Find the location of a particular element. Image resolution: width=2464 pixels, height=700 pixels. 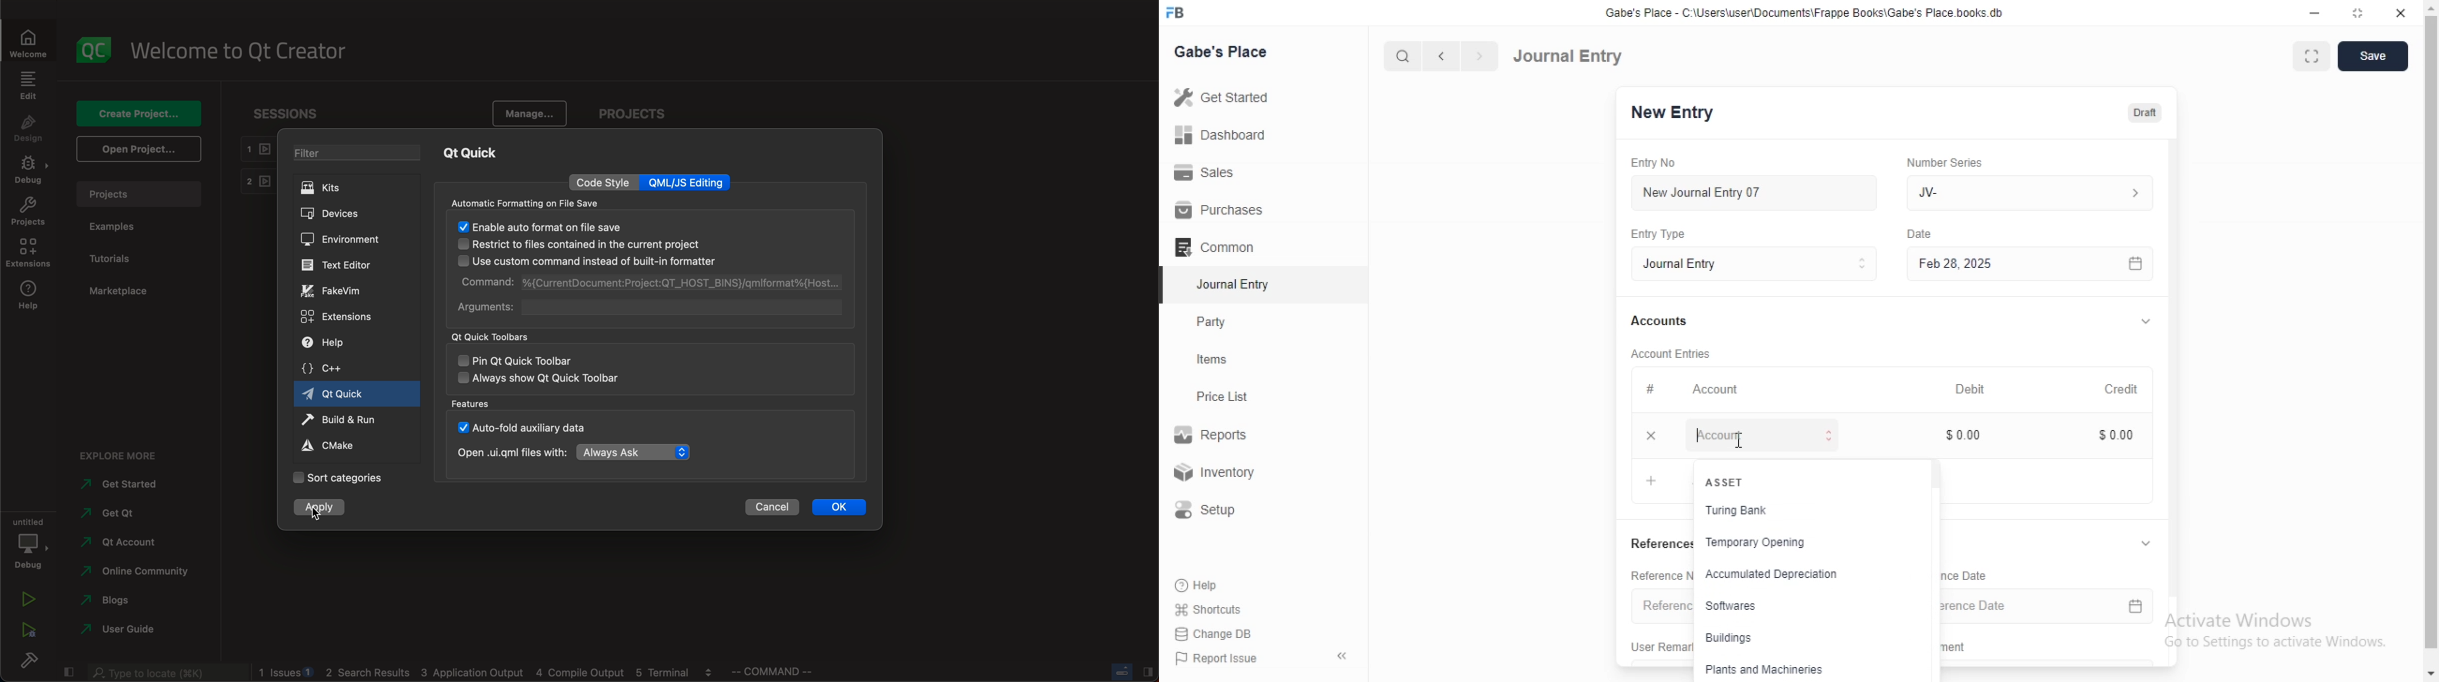

get is located at coordinates (120, 513).